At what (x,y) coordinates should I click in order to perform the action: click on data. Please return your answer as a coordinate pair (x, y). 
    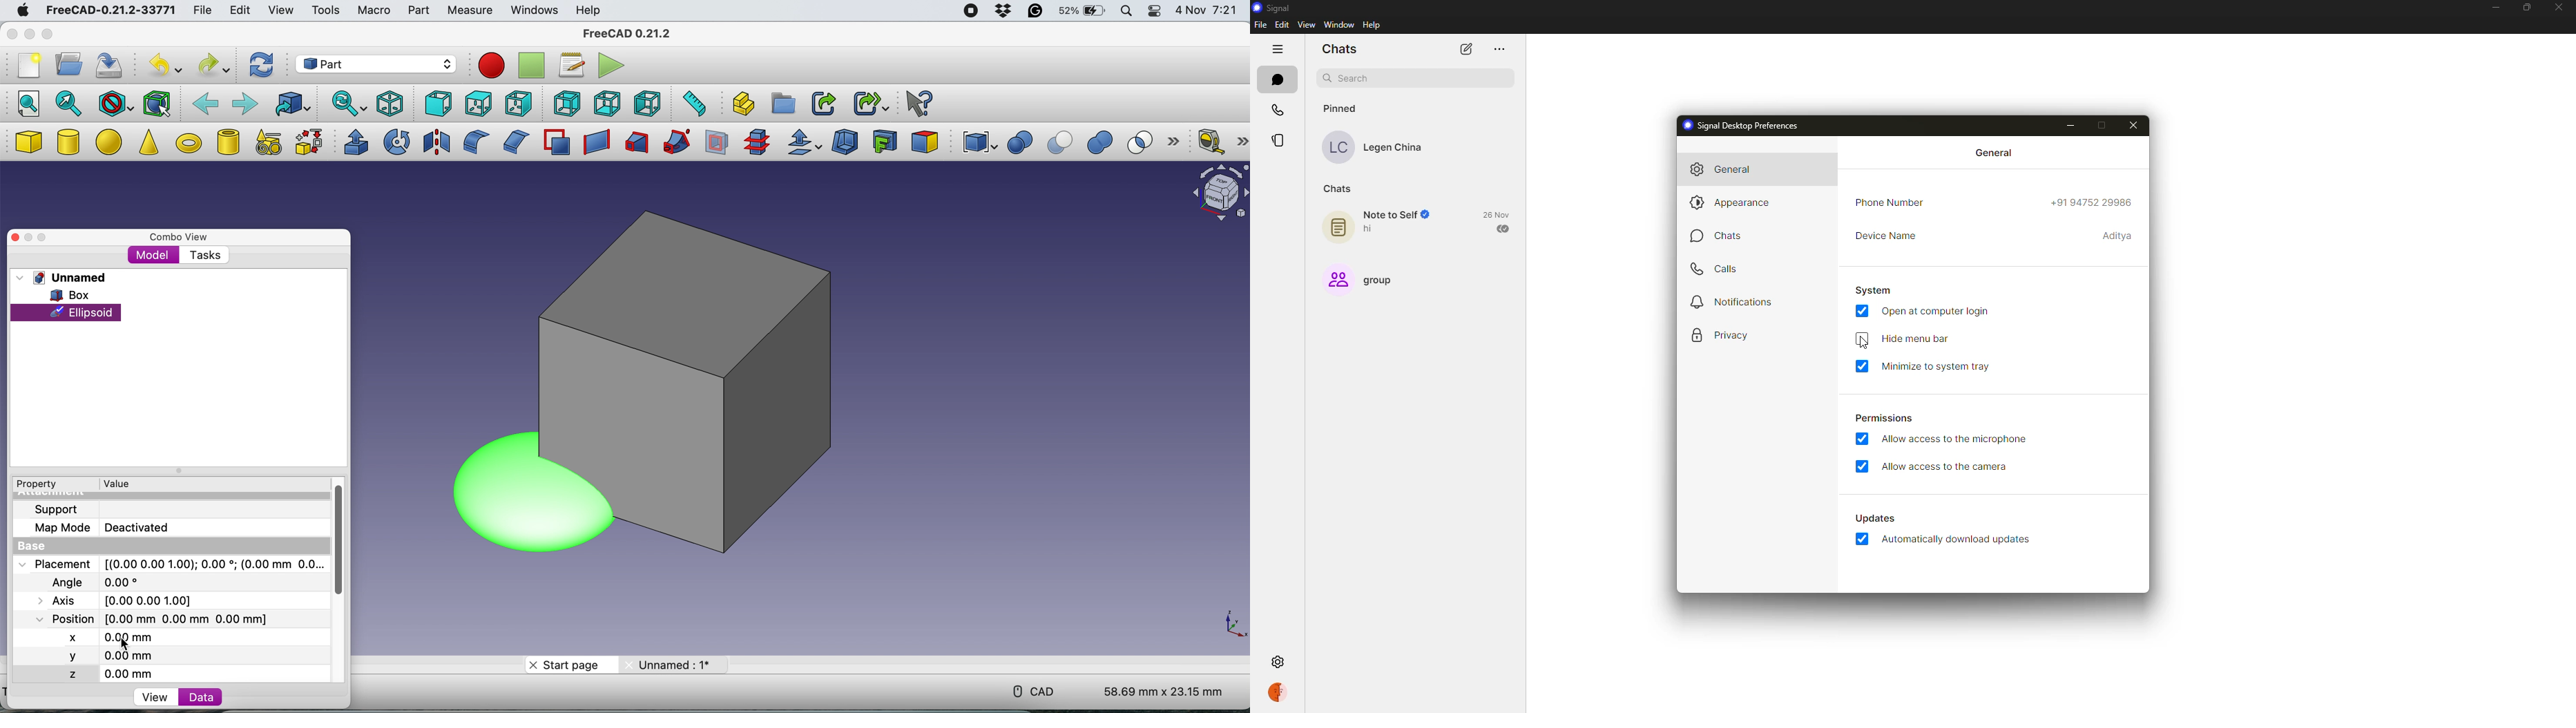
    Looking at the image, I should click on (195, 697).